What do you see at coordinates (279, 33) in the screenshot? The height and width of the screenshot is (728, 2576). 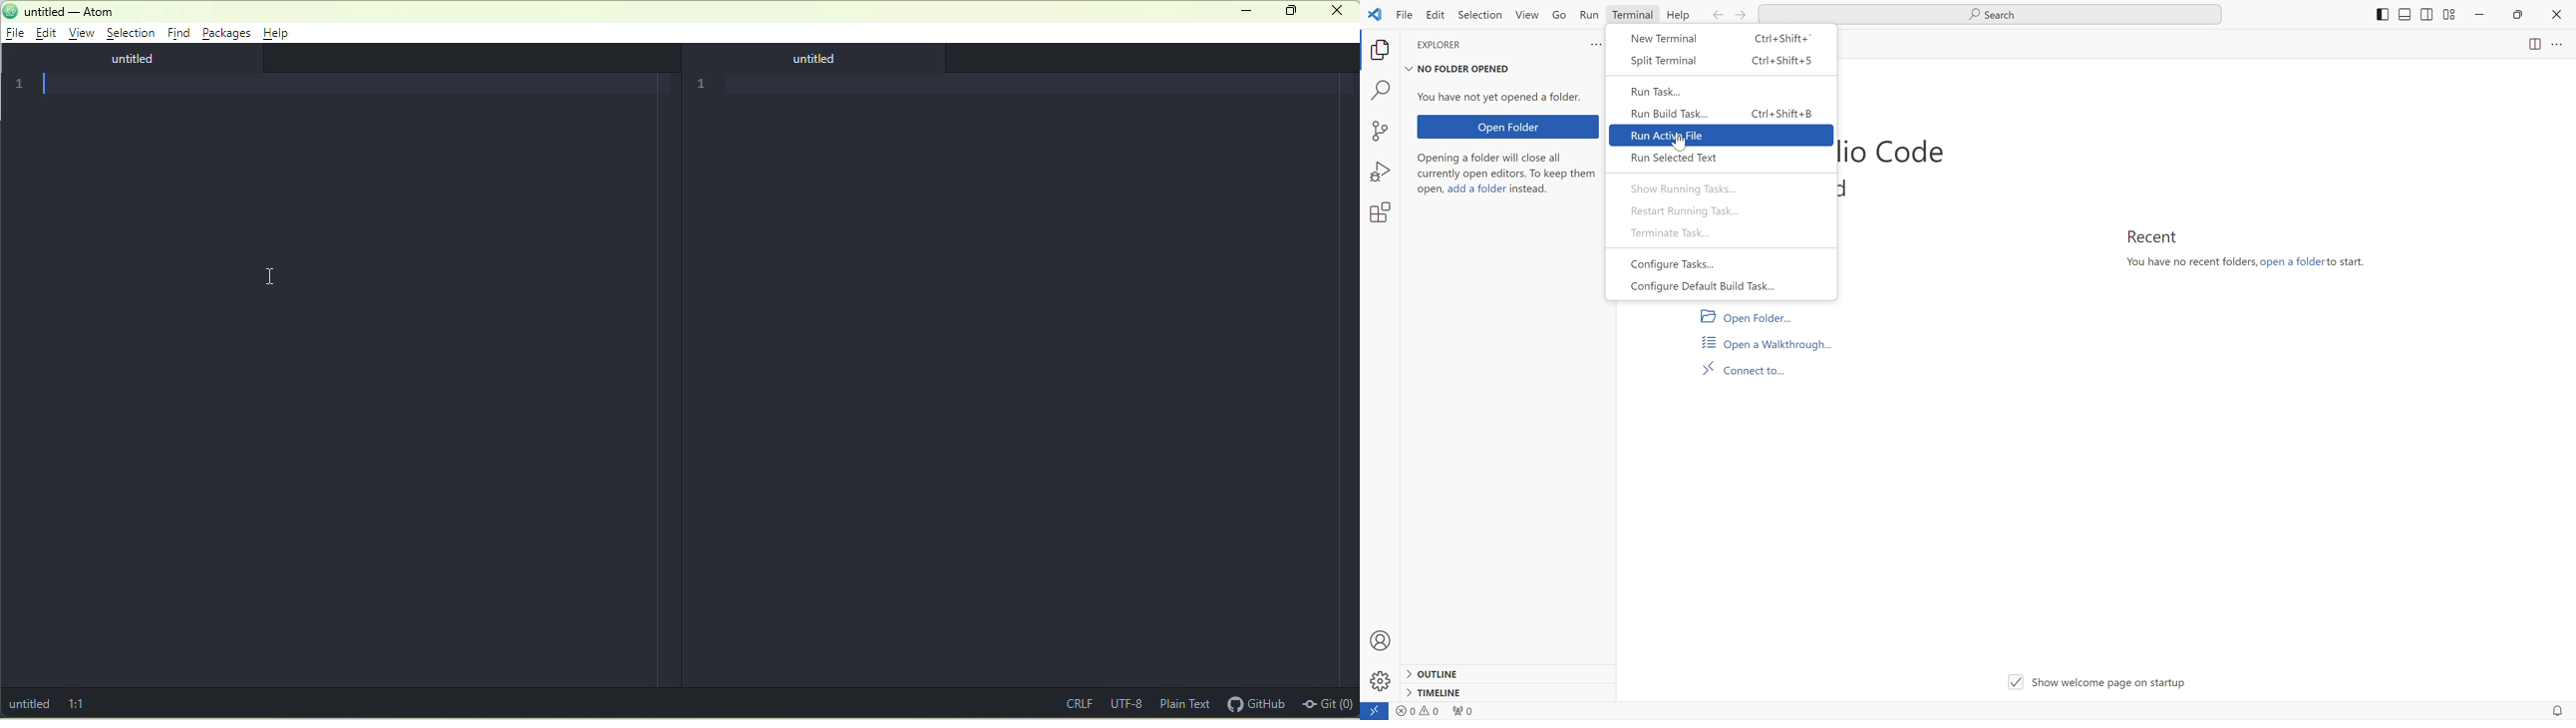 I see `help` at bounding box center [279, 33].